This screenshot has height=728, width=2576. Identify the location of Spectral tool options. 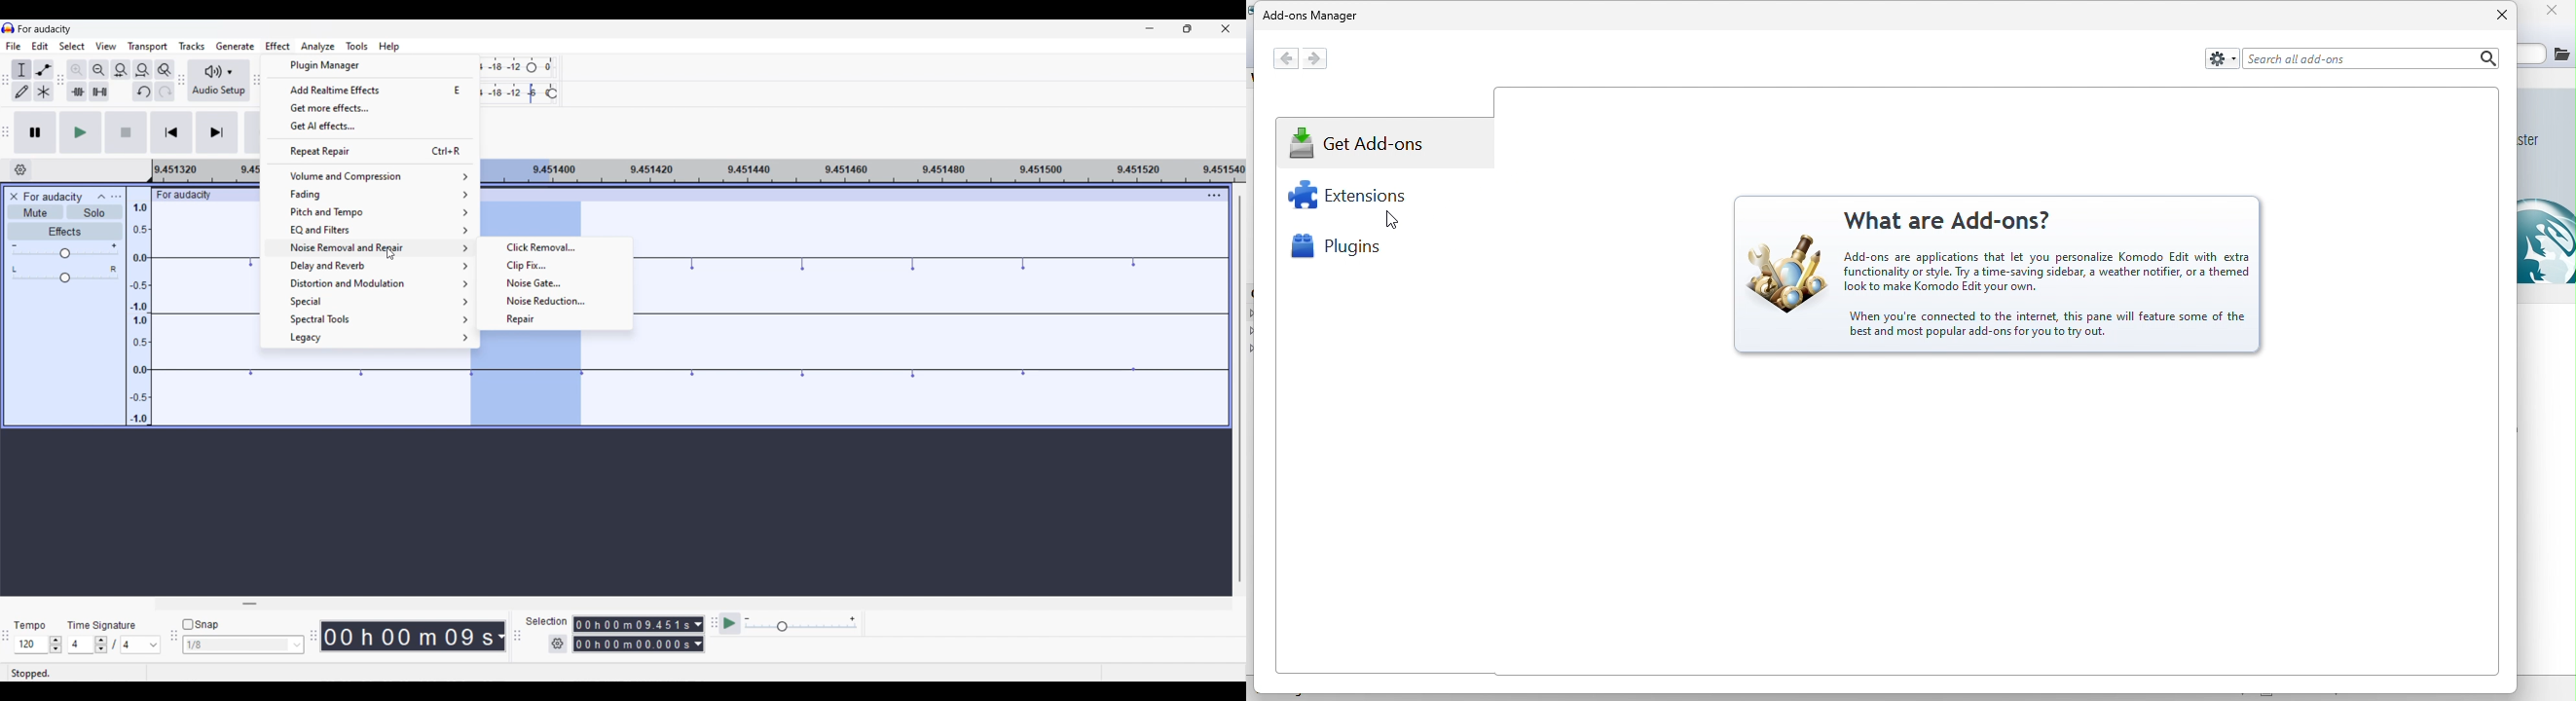
(371, 320).